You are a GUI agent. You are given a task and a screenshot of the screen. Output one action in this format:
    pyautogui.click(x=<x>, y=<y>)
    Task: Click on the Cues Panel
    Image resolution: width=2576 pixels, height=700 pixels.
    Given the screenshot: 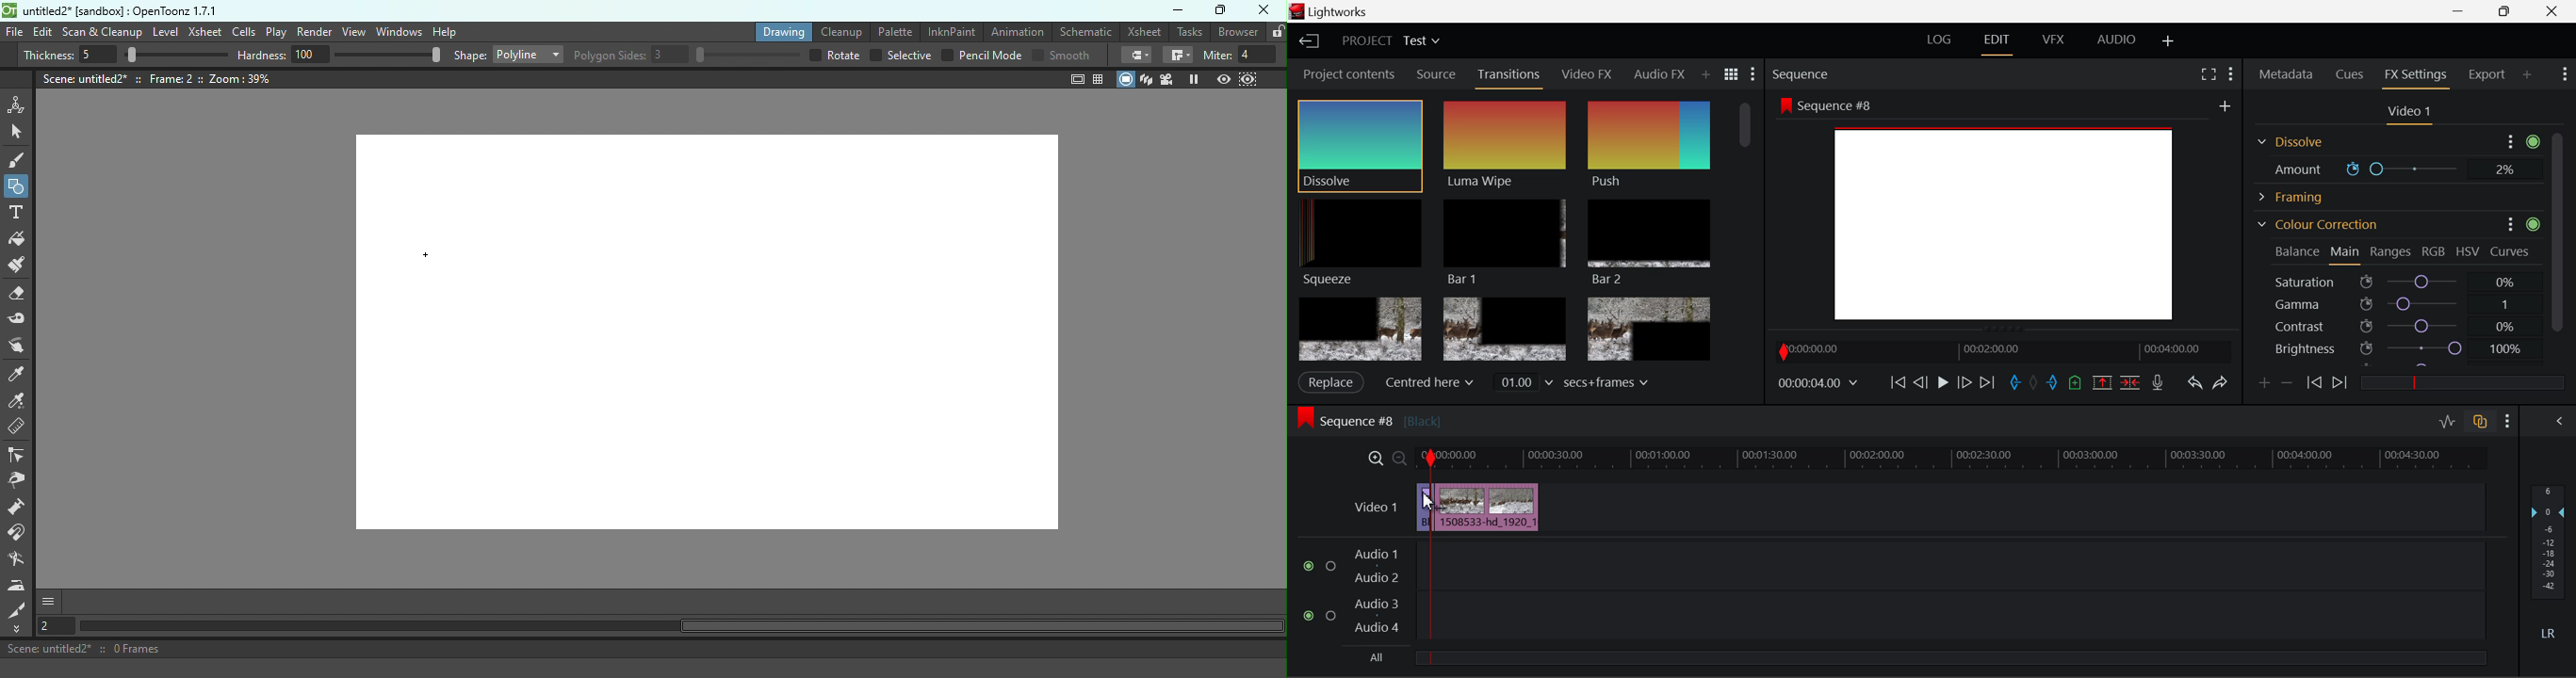 What is the action you would take?
    pyautogui.click(x=2352, y=72)
    